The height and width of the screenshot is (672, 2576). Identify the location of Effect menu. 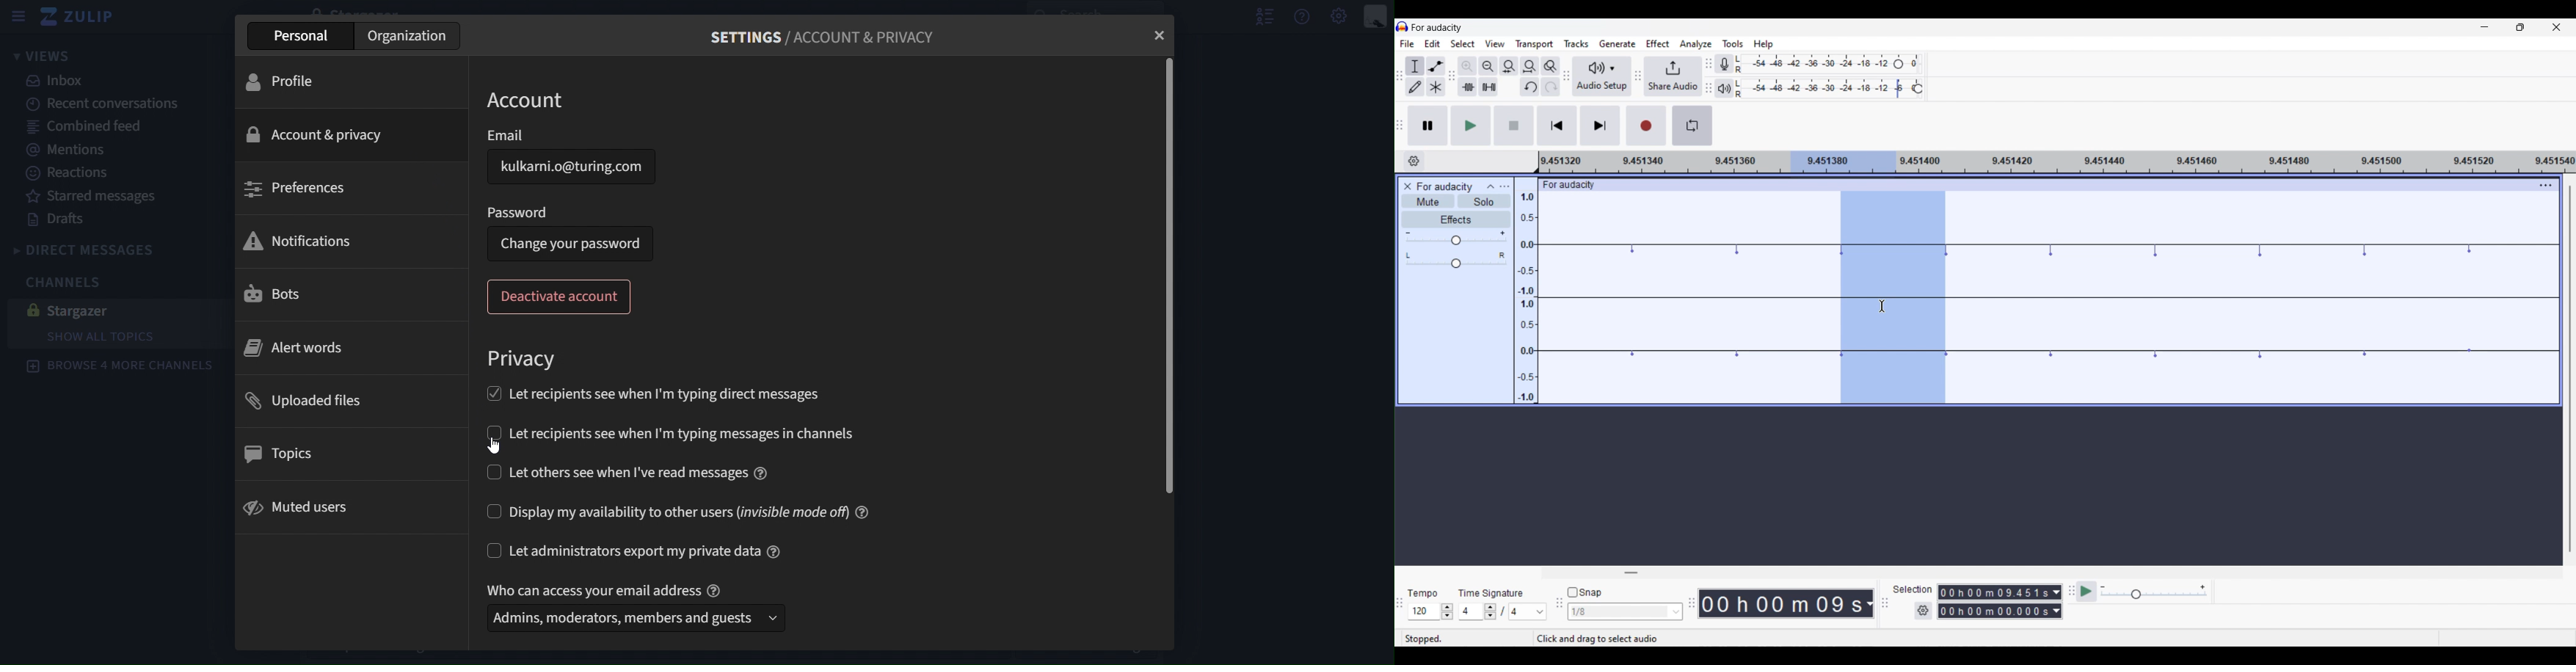
(1659, 44).